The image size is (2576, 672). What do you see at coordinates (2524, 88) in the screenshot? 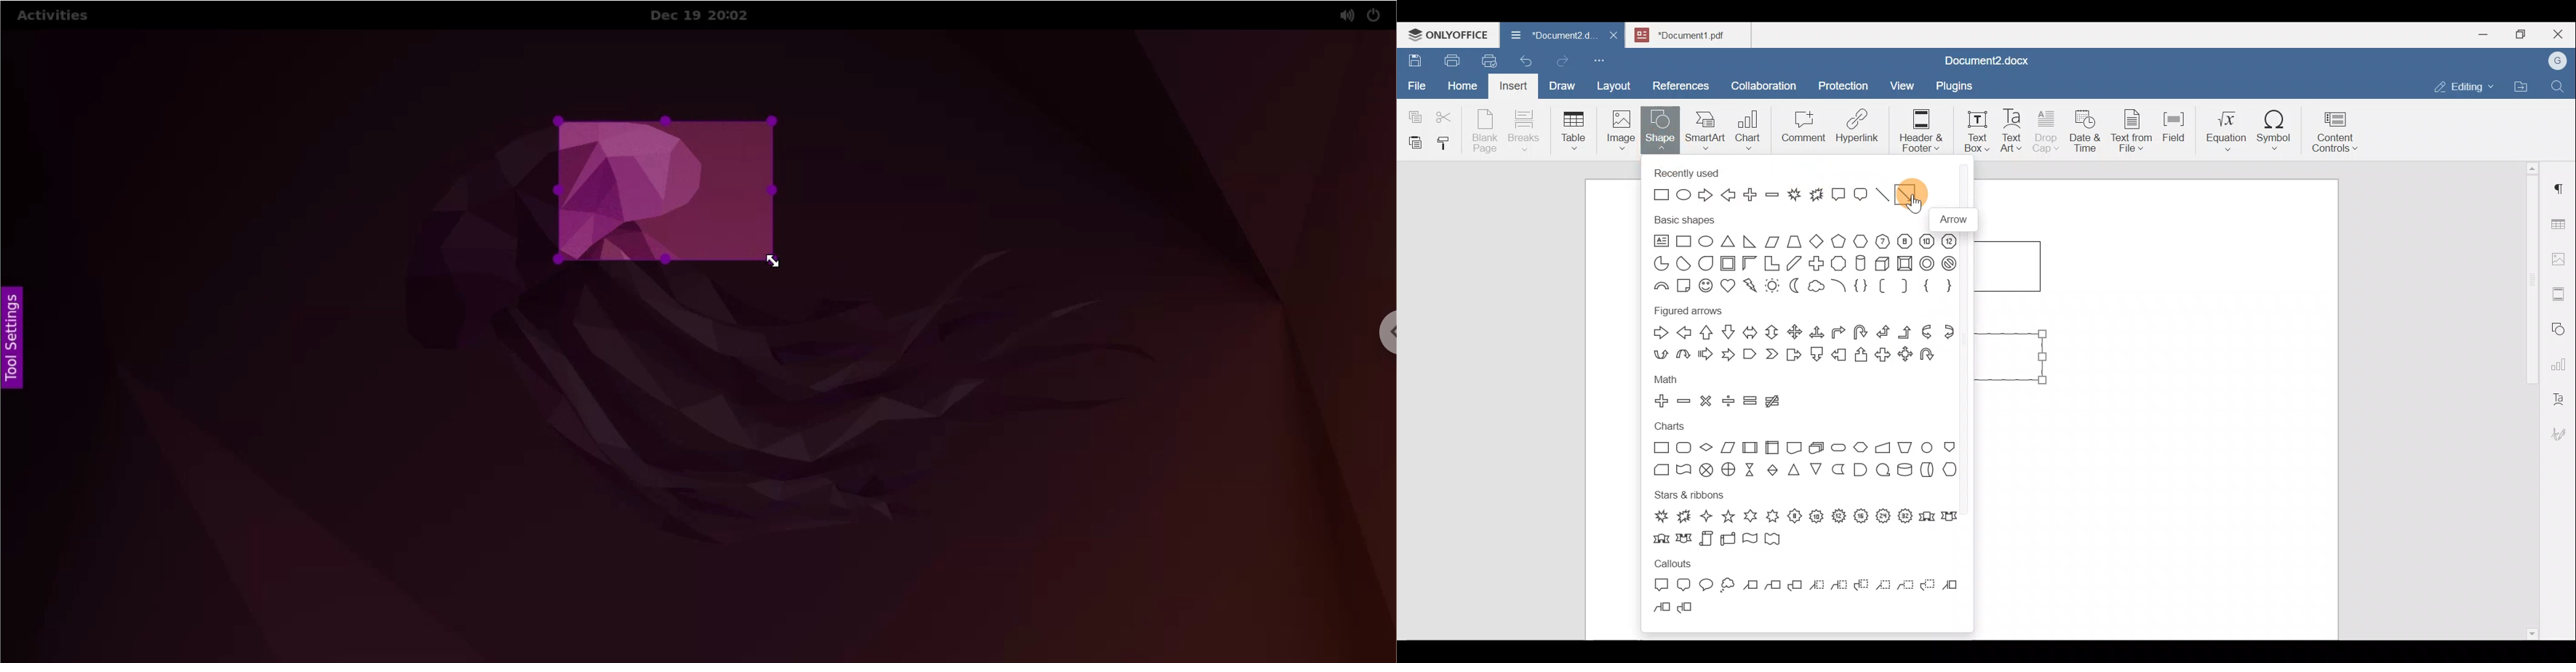
I see `Open file location` at bounding box center [2524, 88].